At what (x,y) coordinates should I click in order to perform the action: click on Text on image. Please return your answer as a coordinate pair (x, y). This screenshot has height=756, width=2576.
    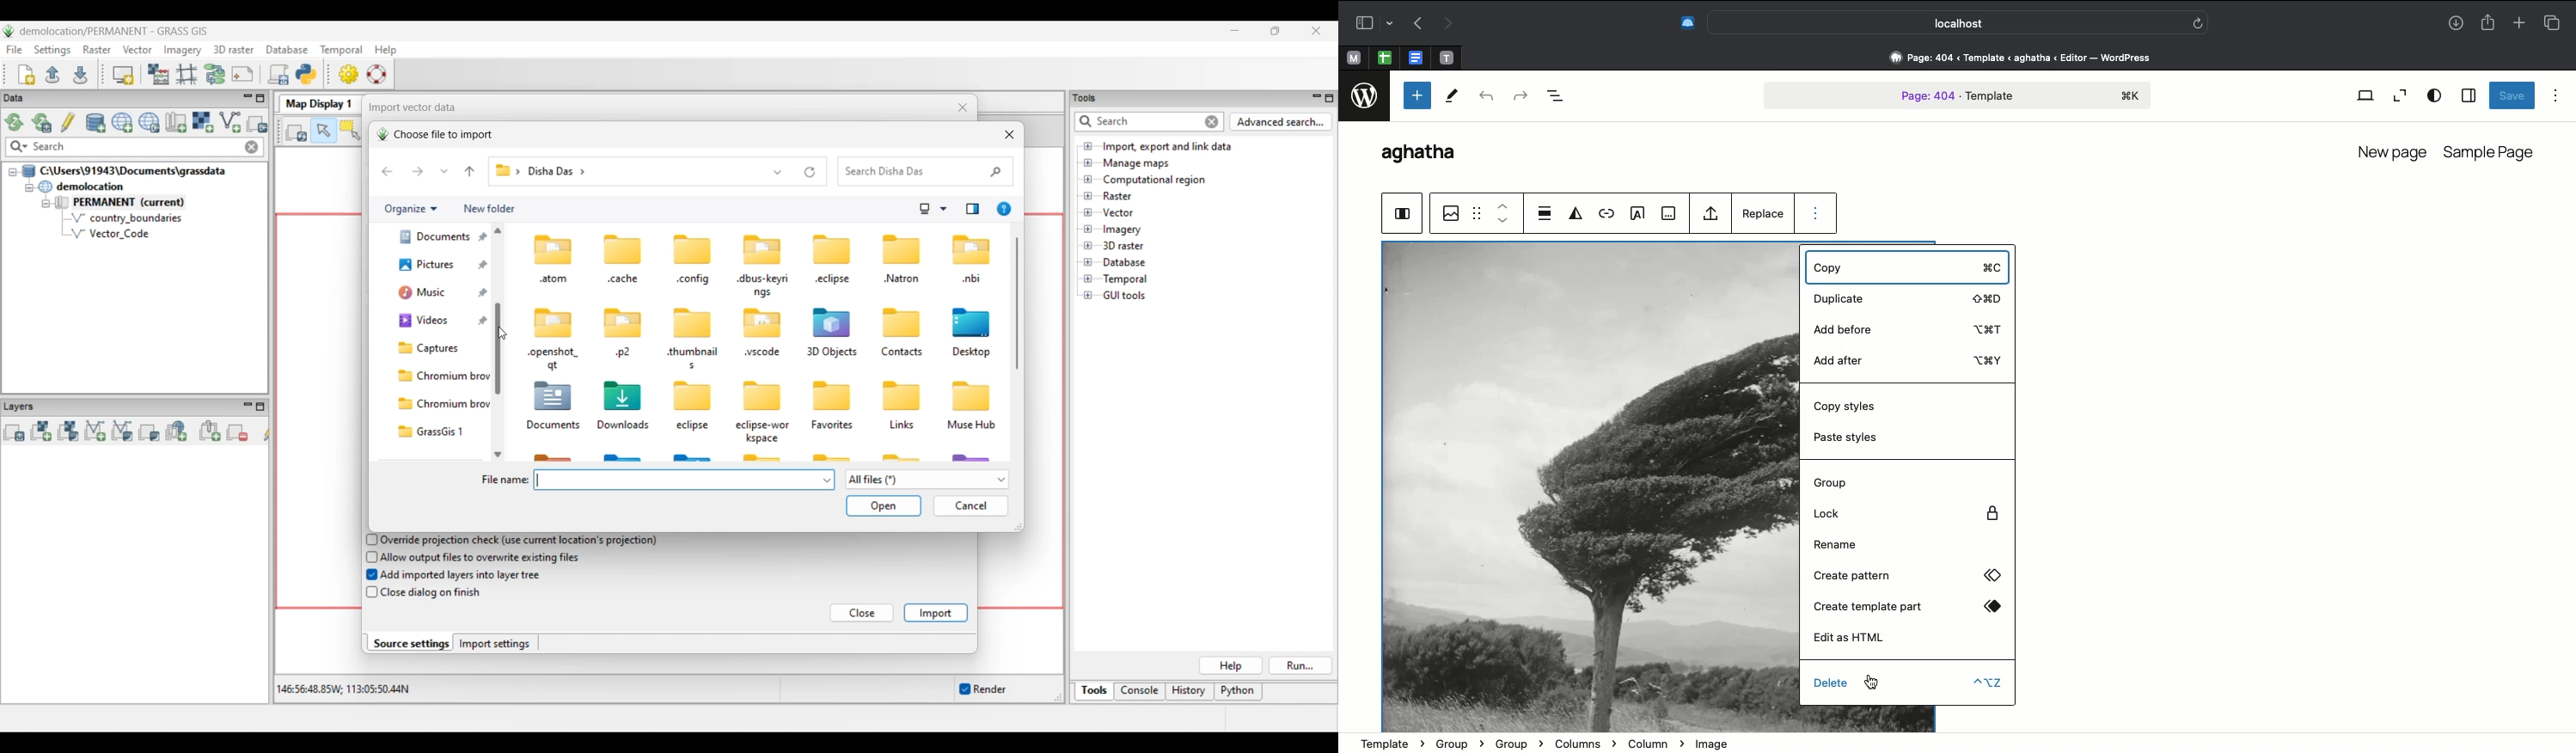
    Looking at the image, I should click on (1637, 214).